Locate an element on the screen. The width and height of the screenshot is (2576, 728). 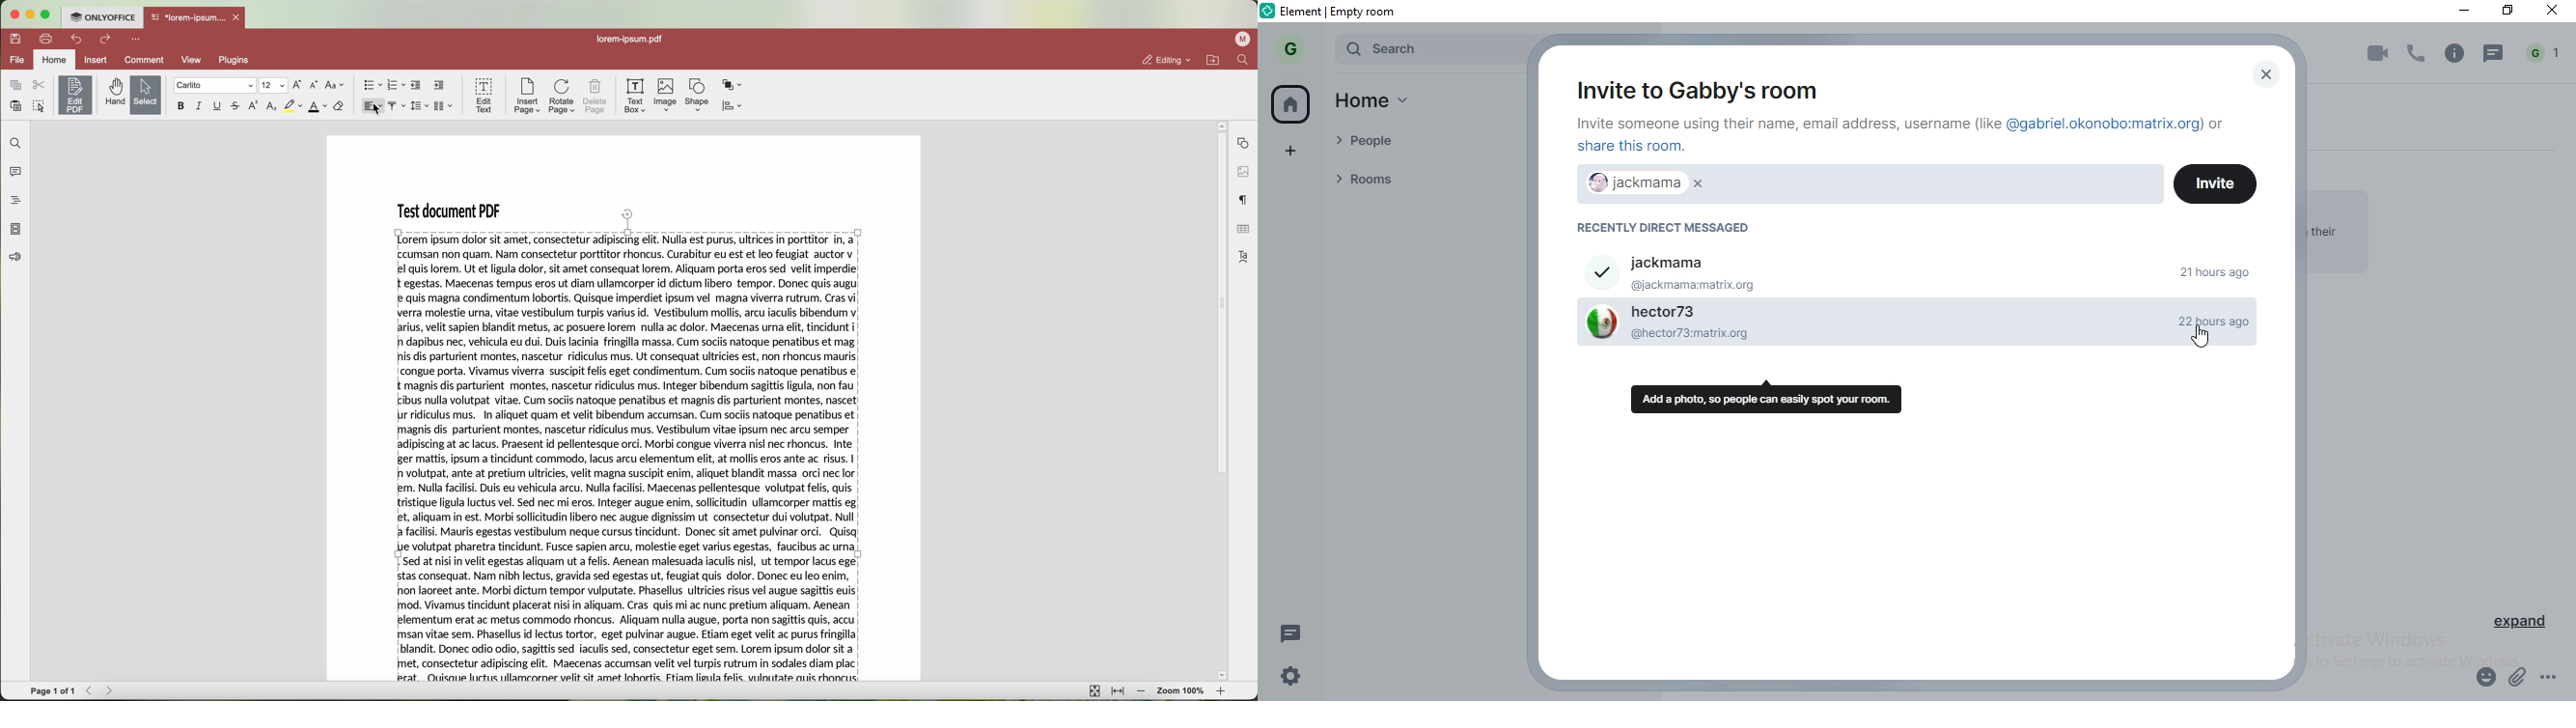
Test document PDF is located at coordinates (453, 209).